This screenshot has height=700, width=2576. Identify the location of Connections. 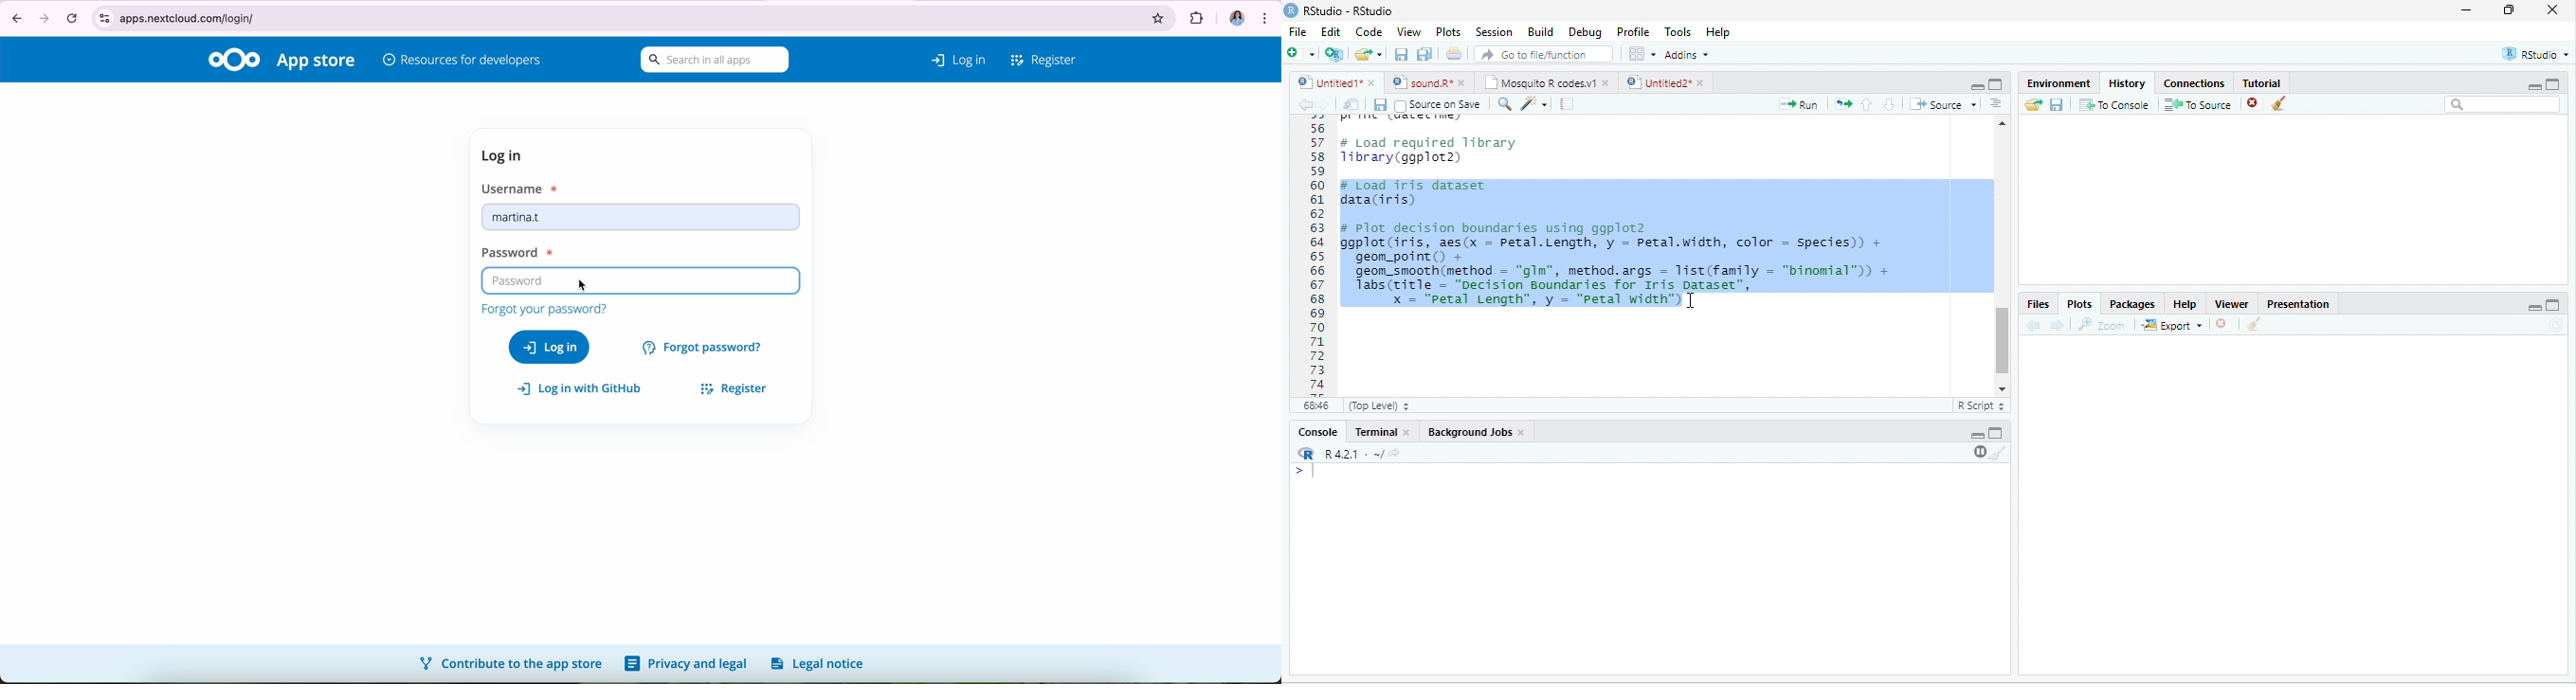
(2193, 83).